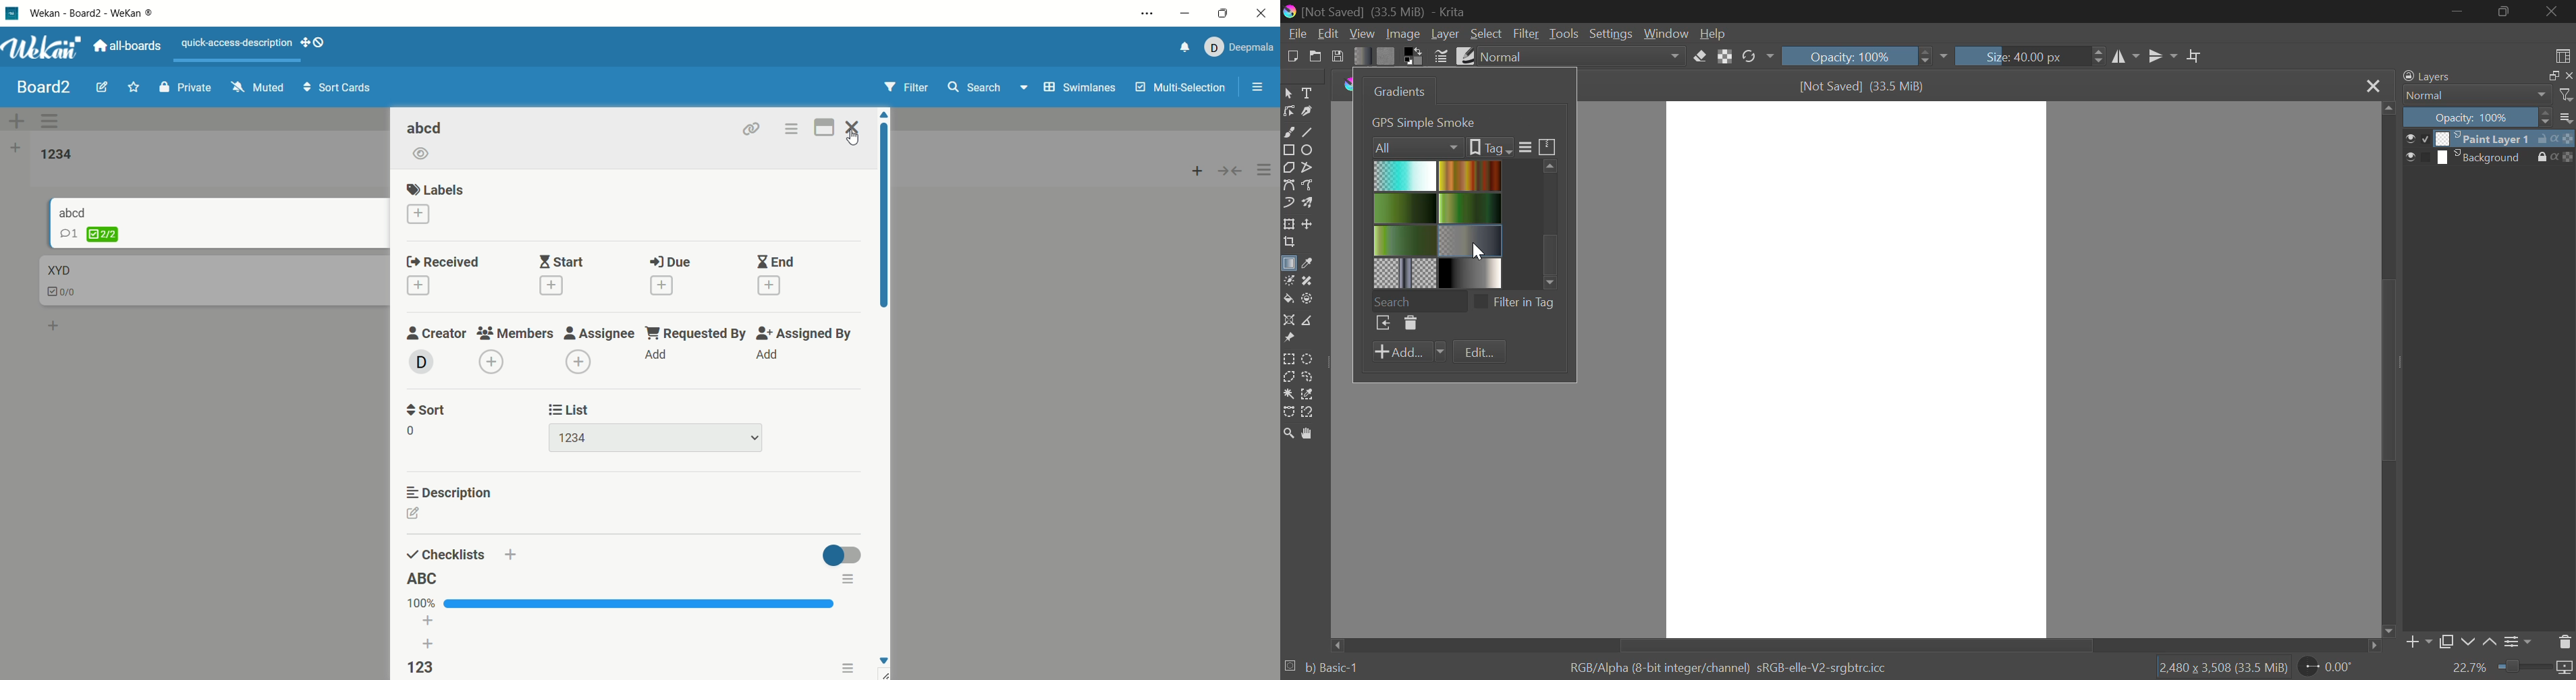 The width and height of the screenshot is (2576, 700). What do you see at coordinates (1288, 266) in the screenshot?
I see `Gradient Fill` at bounding box center [1288, 266].